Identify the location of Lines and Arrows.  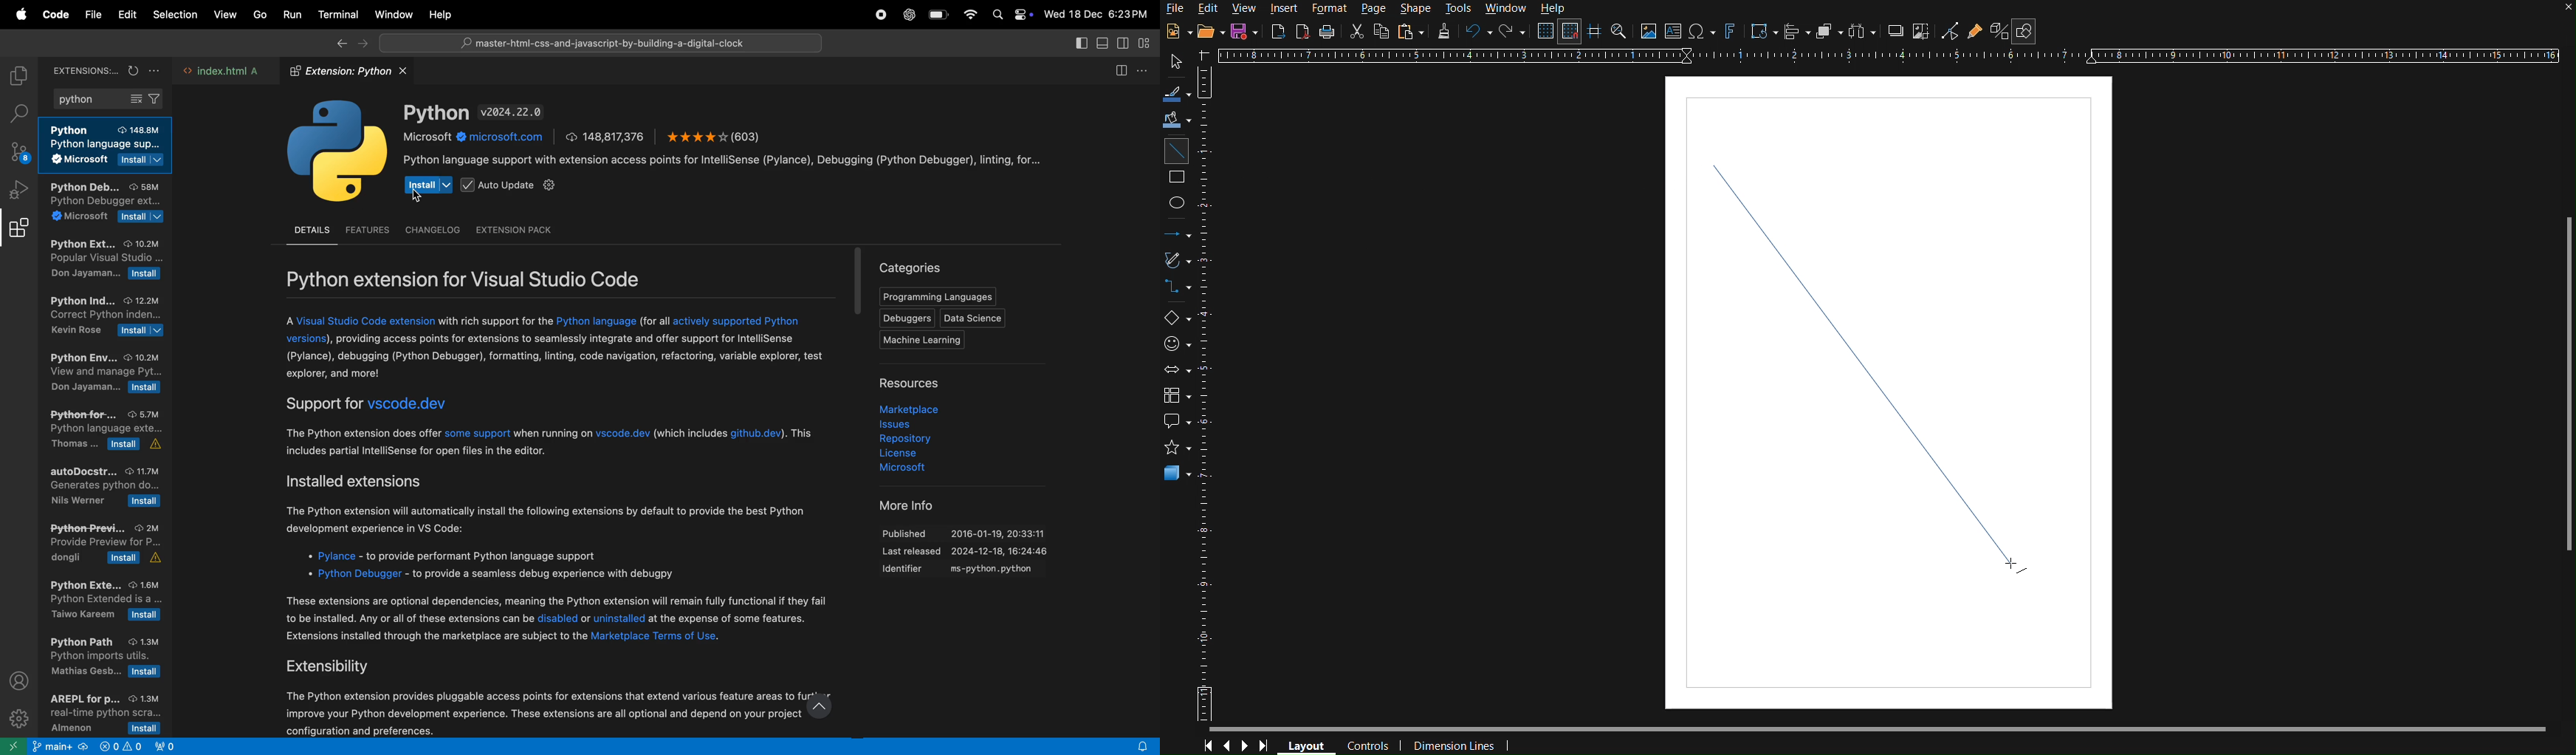
(1178, 234).